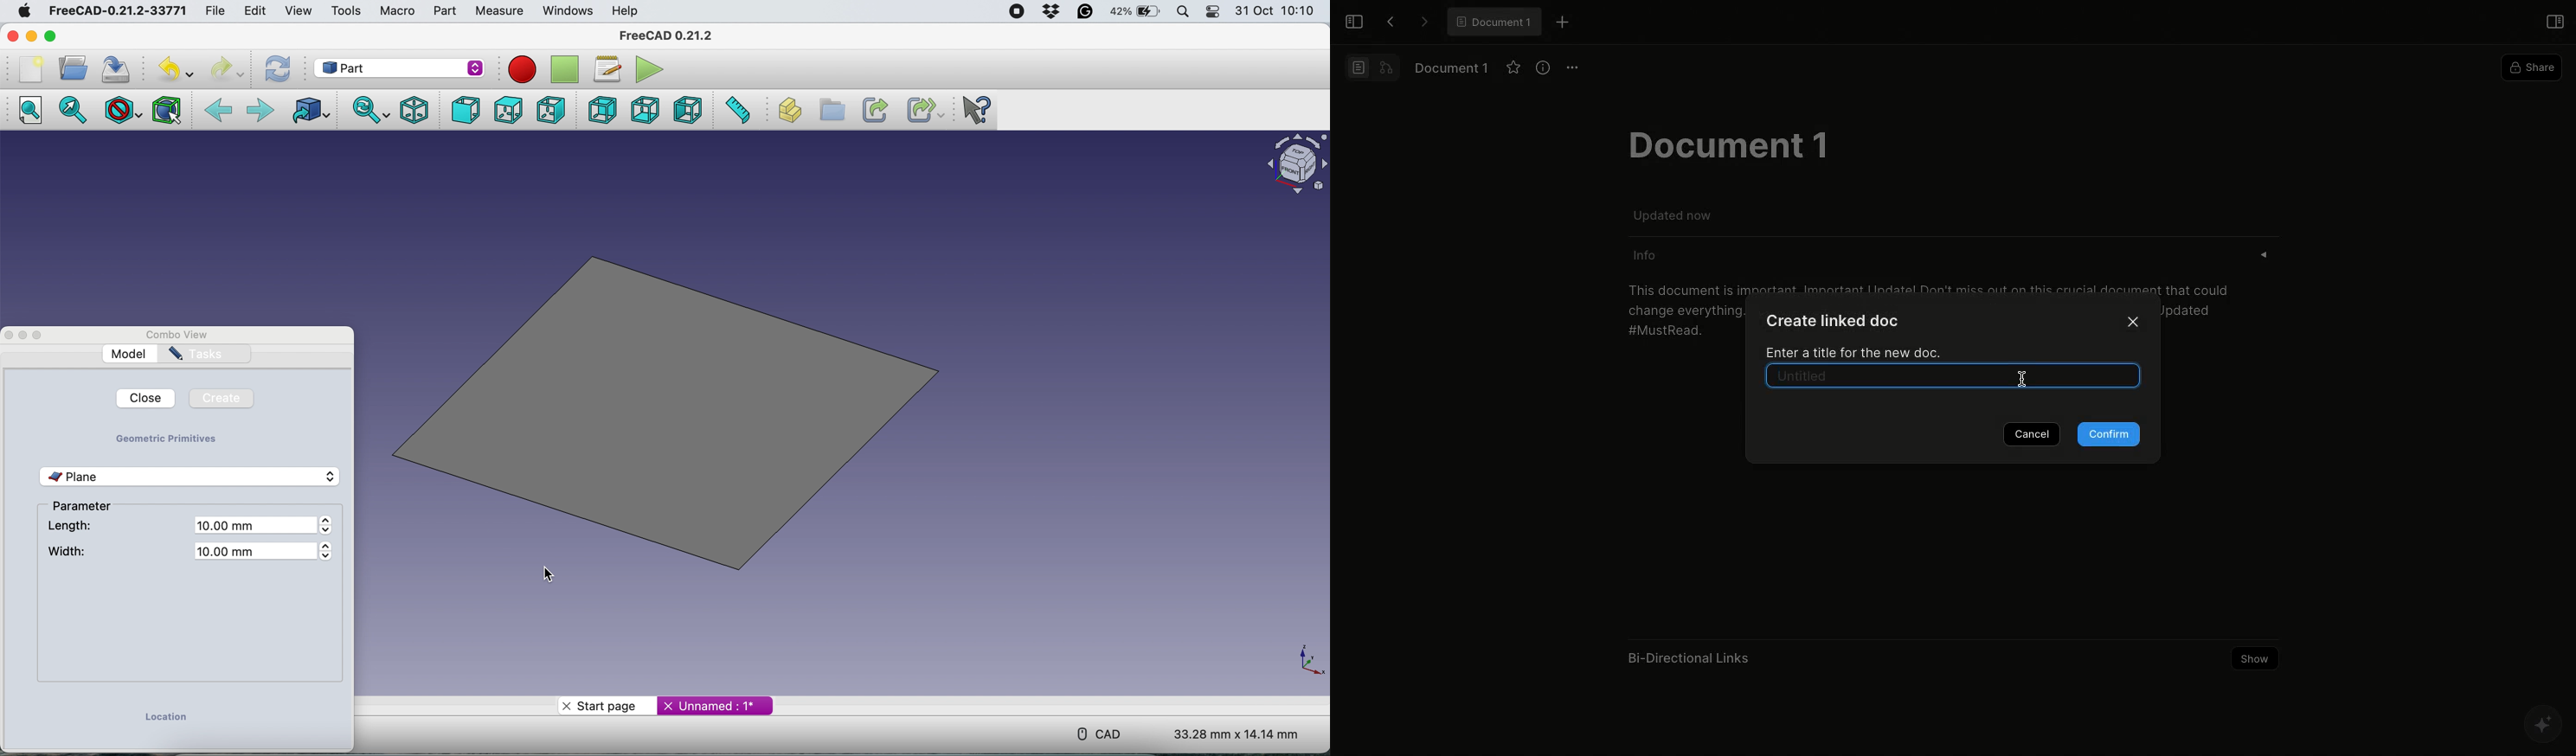  What do you see at coordinates (165, 438) in the screenshot?
I see `geometric primitives` at bounding box center [165, 438].